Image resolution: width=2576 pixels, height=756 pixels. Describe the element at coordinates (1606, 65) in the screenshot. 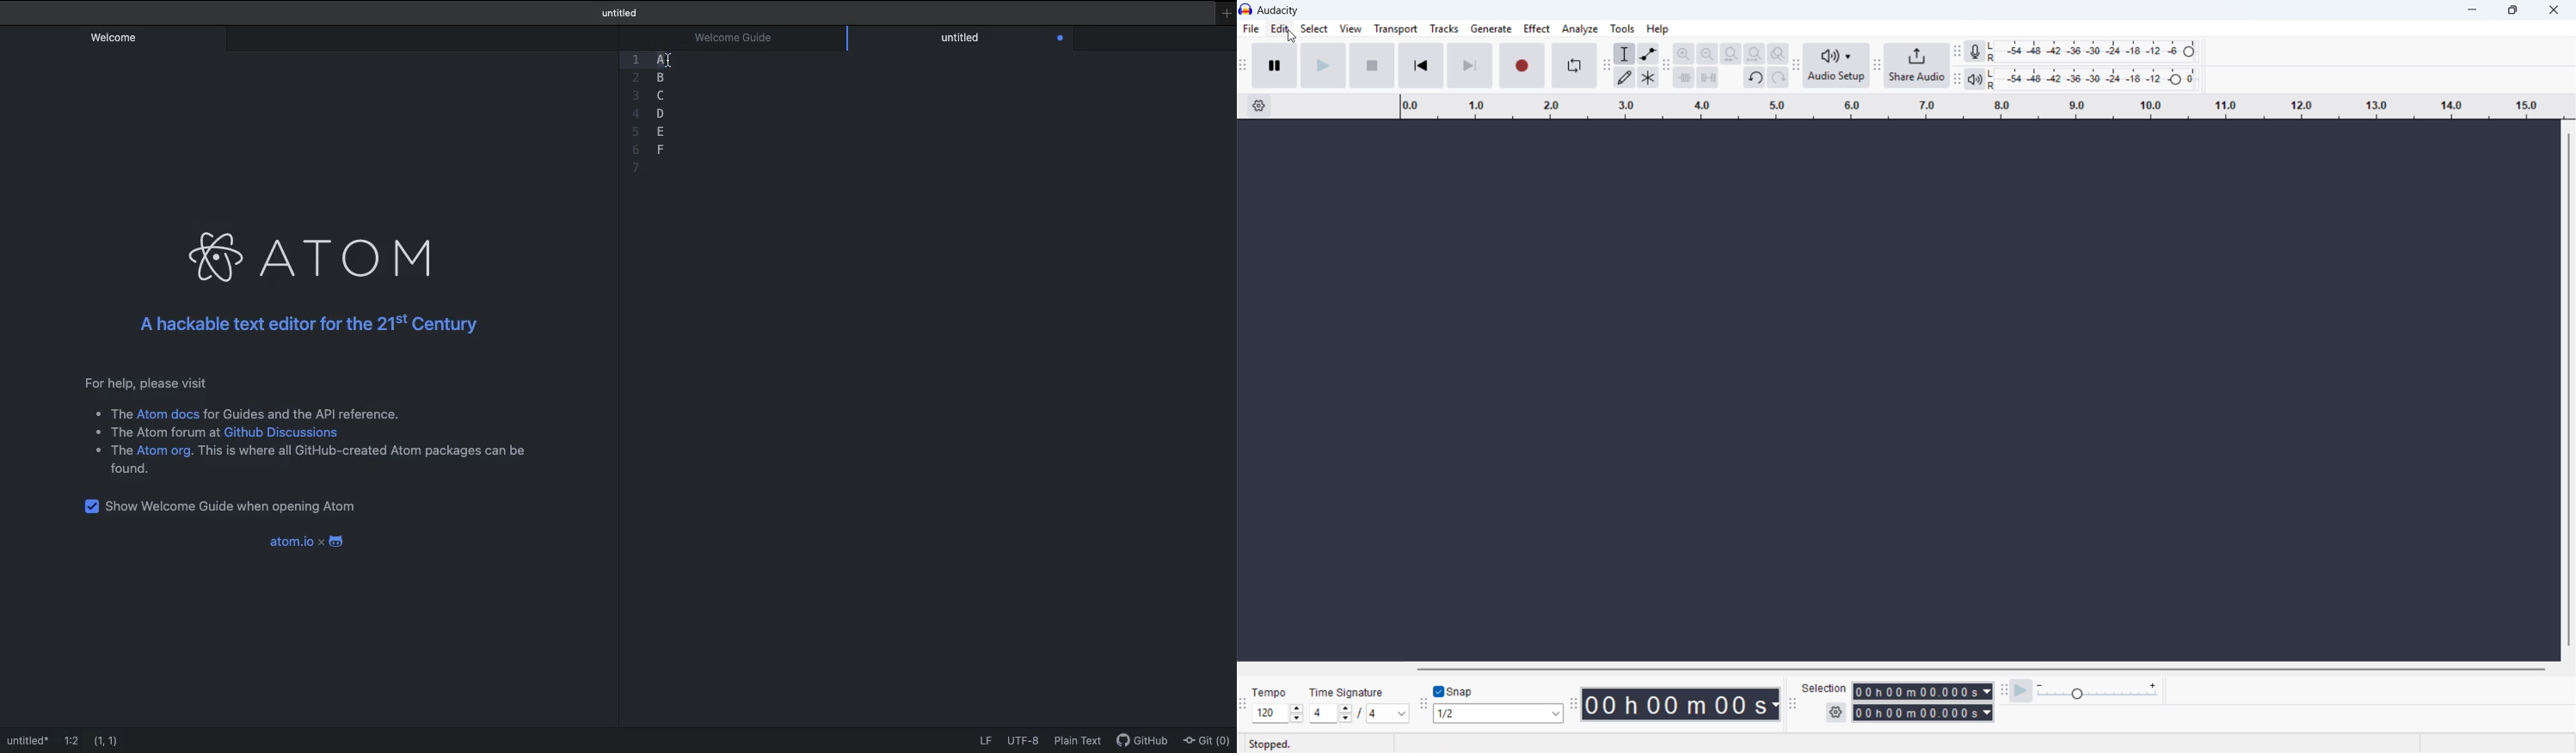

I see `tools toolbar` at that location.